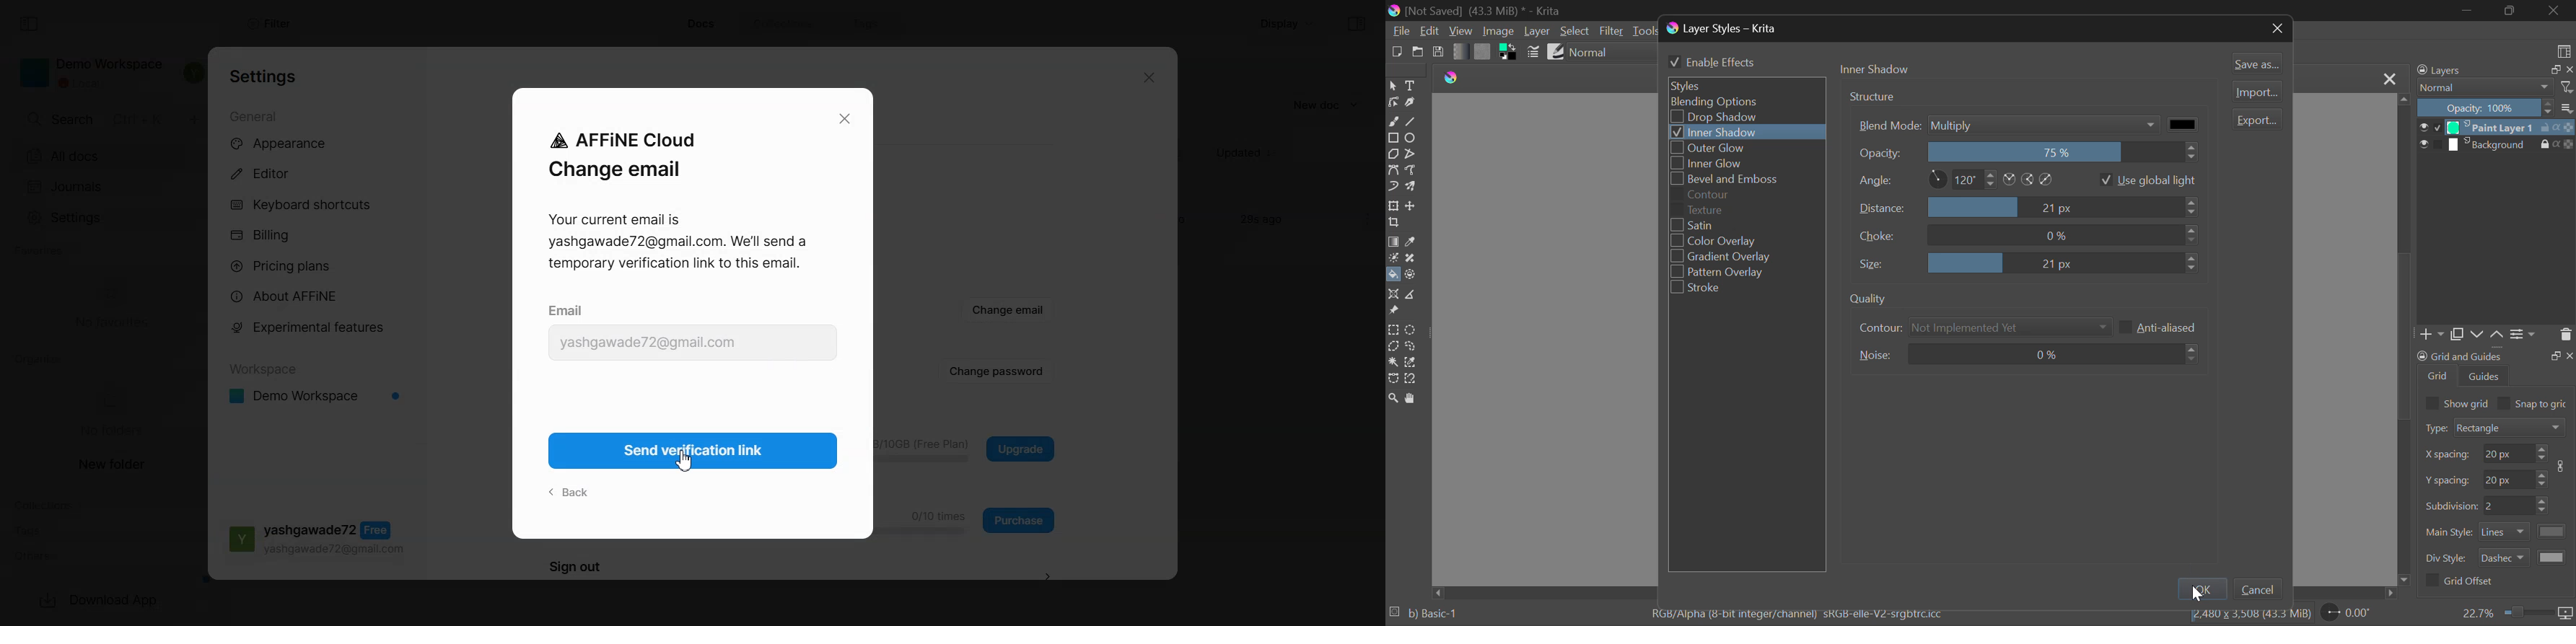  Describe the element at coordinates (1413, 378) in the screenshot. I see `Magnetic Selection` at that location.